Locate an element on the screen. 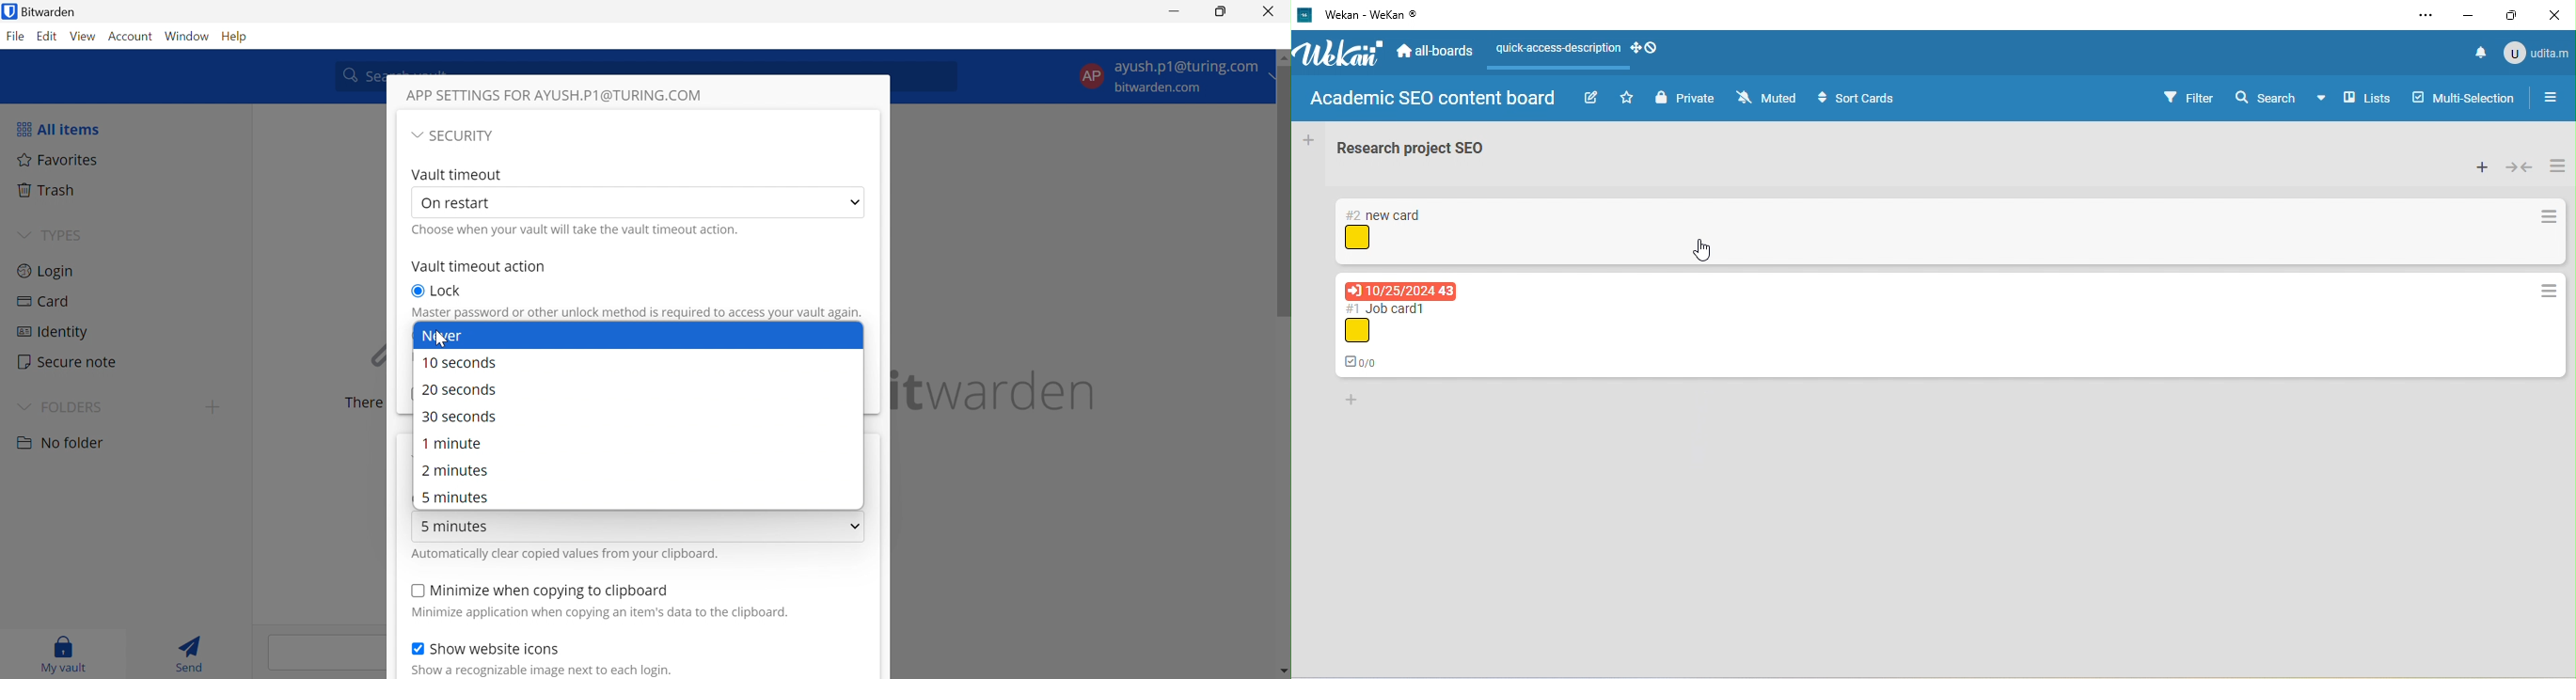 The width and height of the screenshot is (2576, 700). Drop Down is located at coordinates (415, 134).